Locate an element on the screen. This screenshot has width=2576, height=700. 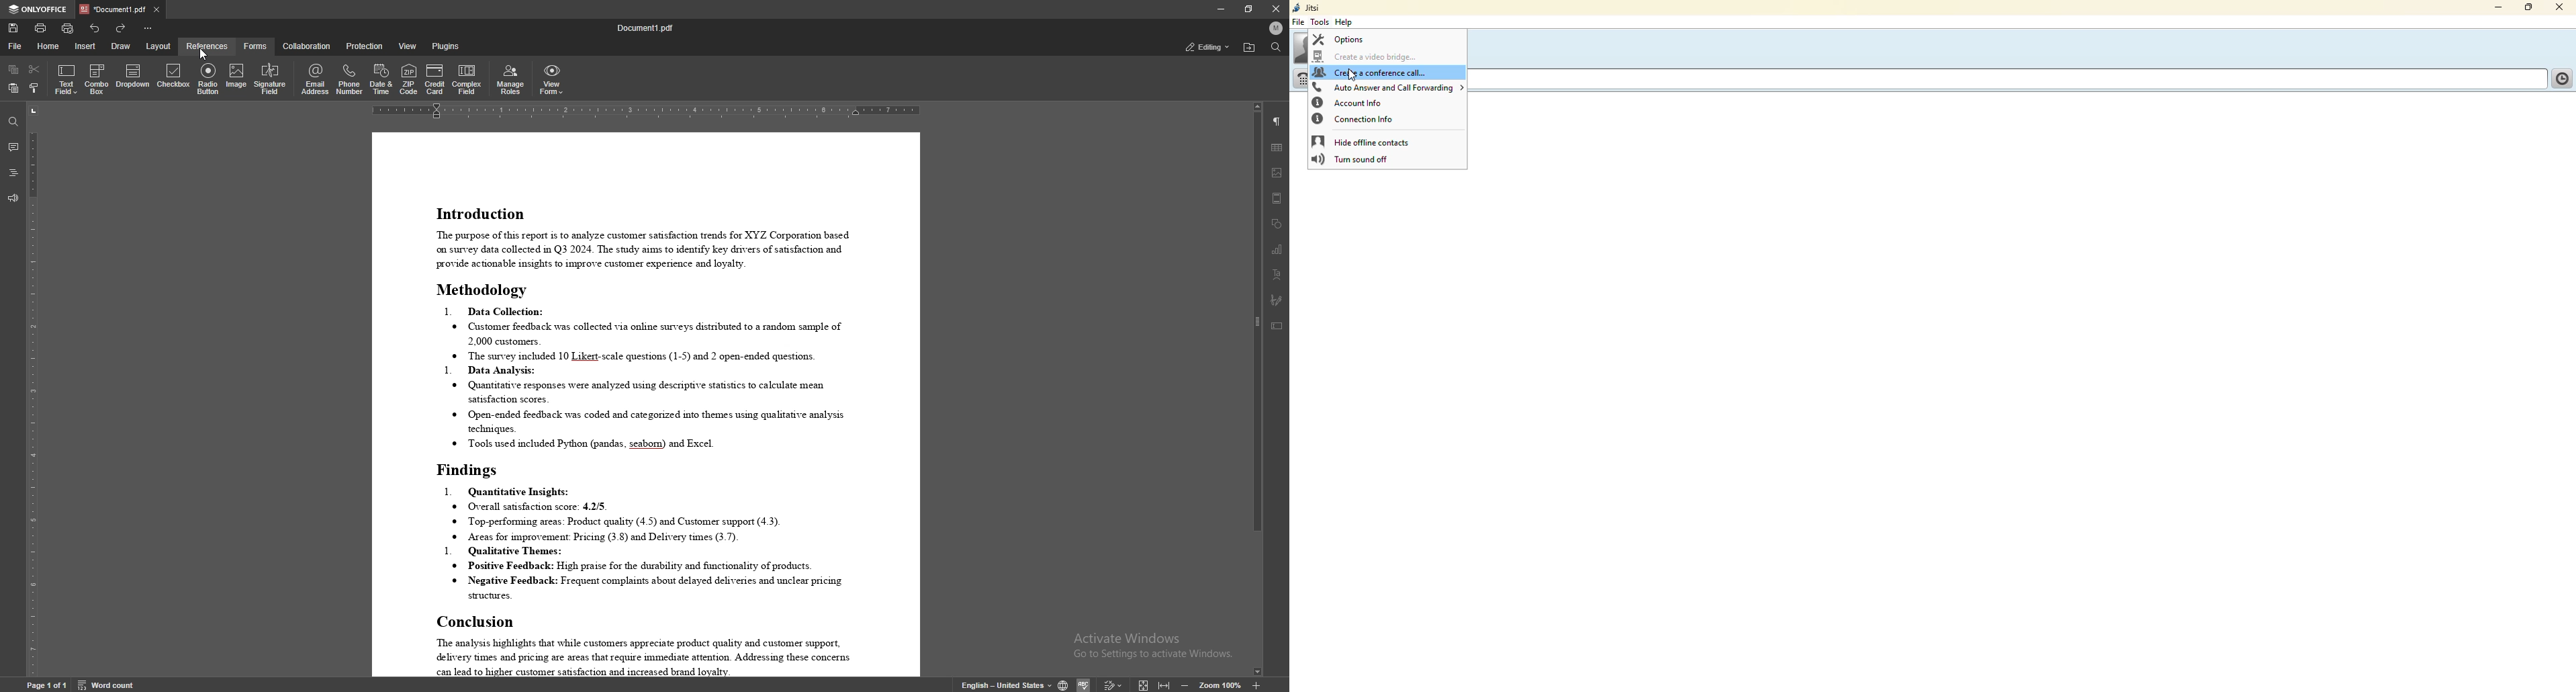
comment is located at coordinates (13, 147).